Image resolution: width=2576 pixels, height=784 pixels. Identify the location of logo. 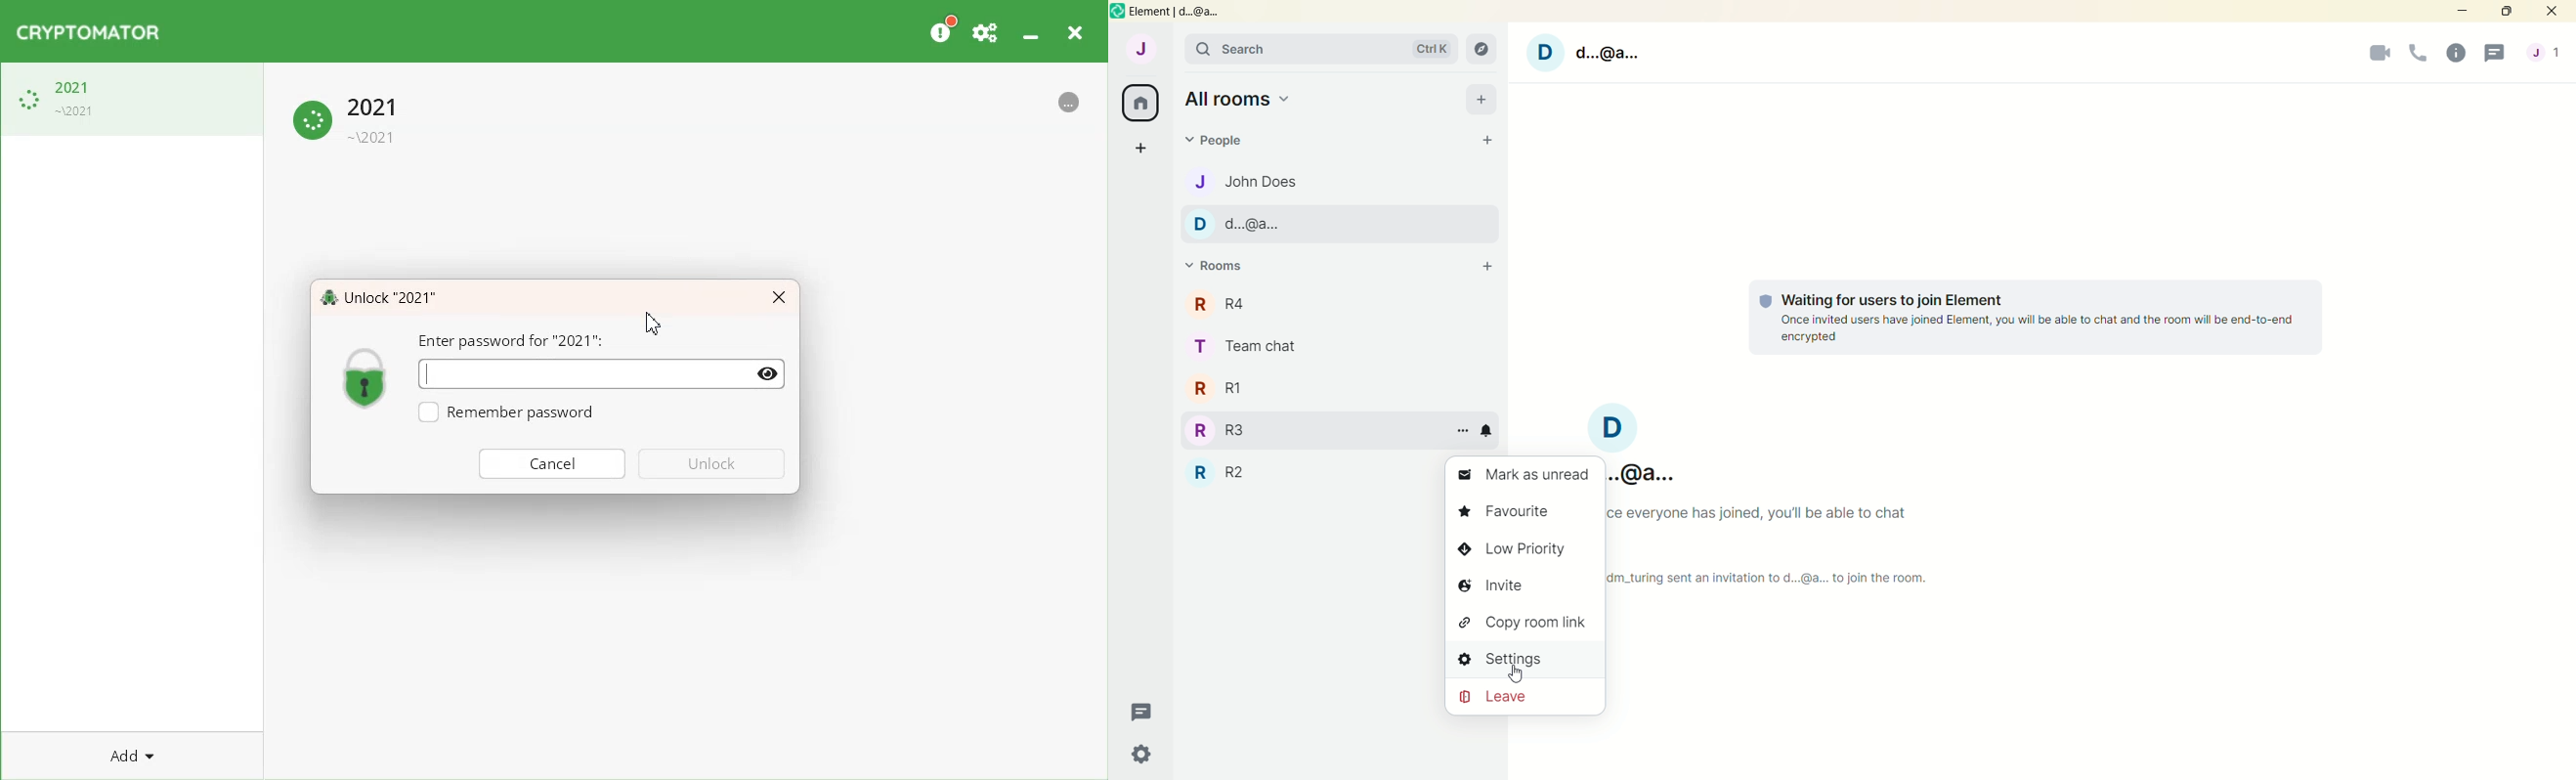
(1118, 11).